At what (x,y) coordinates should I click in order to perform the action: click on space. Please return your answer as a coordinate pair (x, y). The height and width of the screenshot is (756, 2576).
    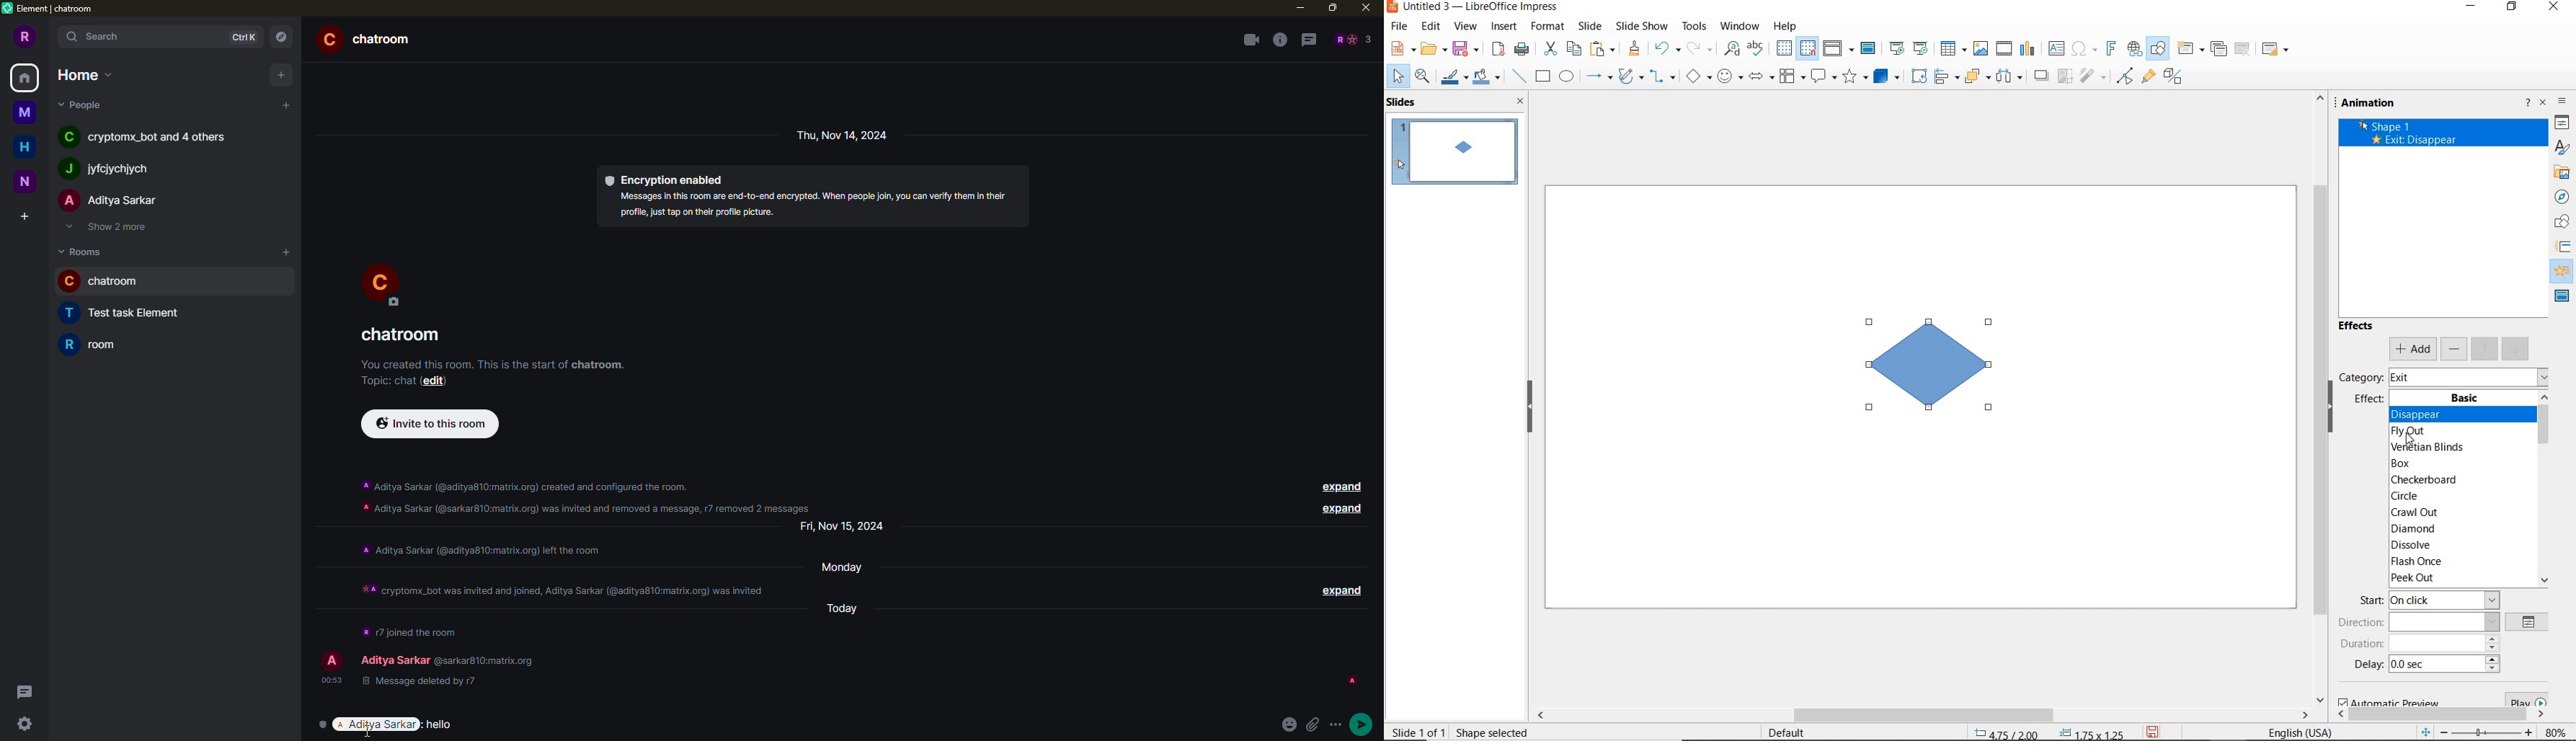
    Looking at the image, I should click on (23, 110).